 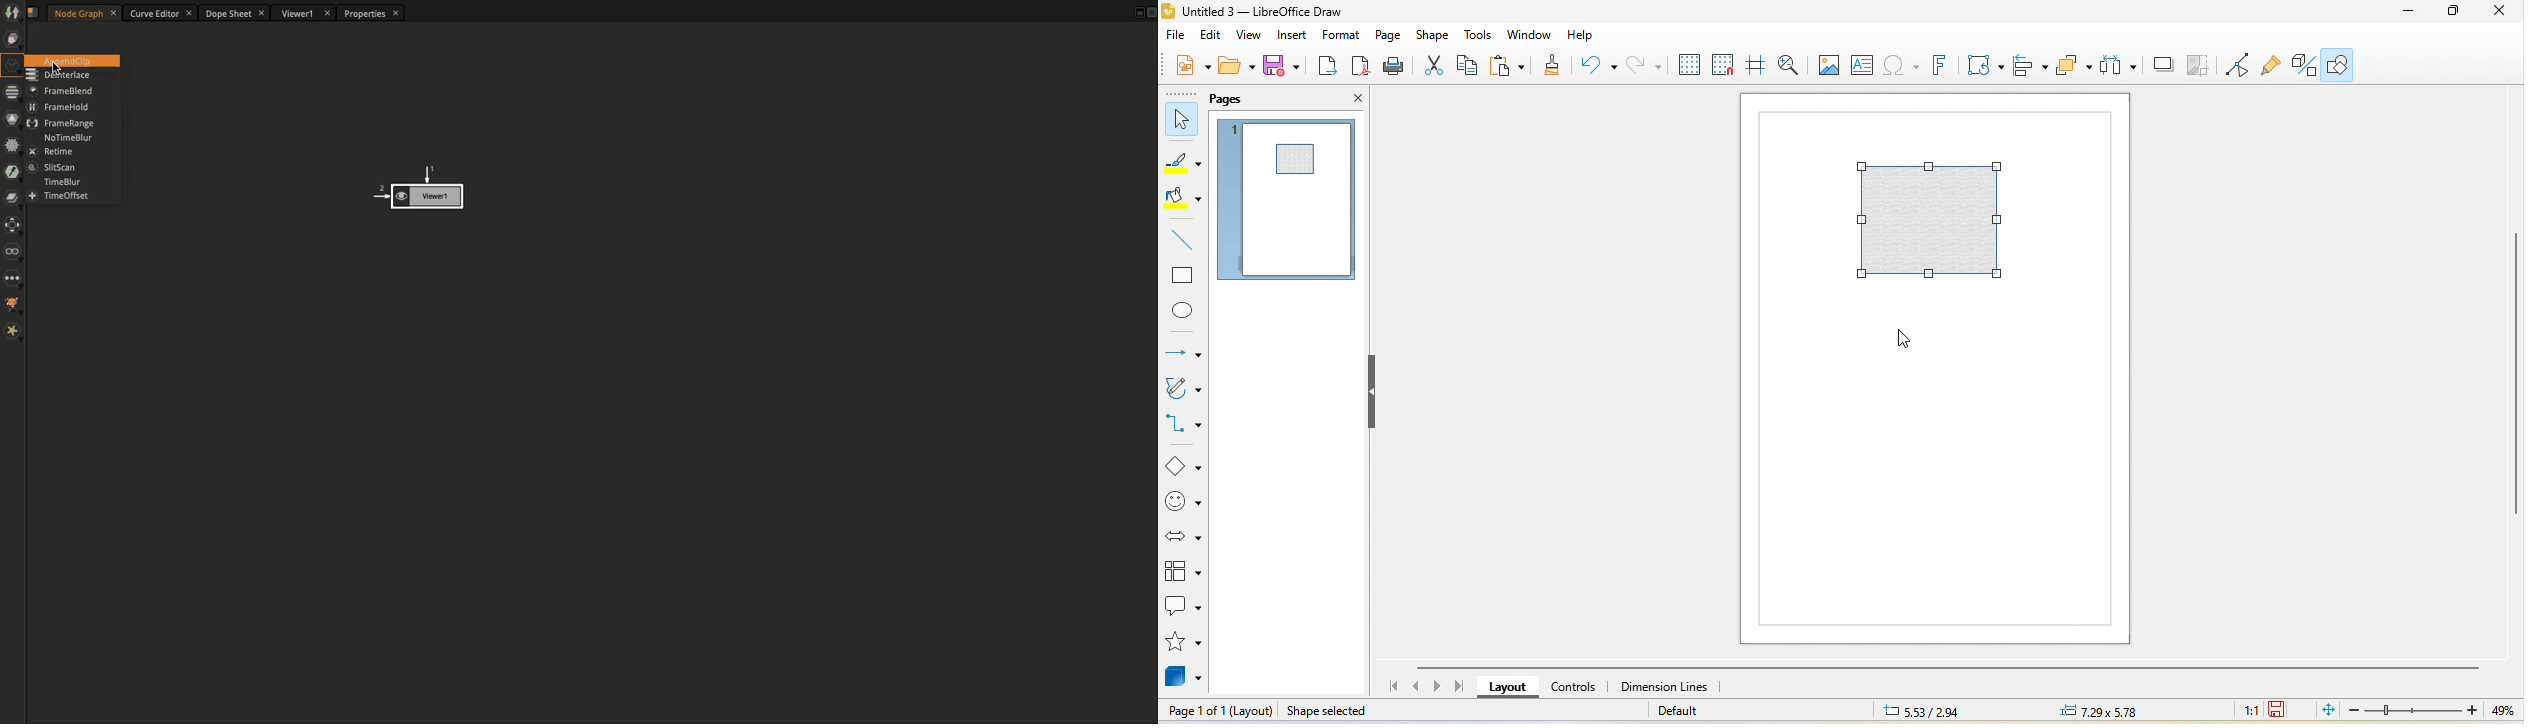 I want to click on open, so click(x=1238, y=69).